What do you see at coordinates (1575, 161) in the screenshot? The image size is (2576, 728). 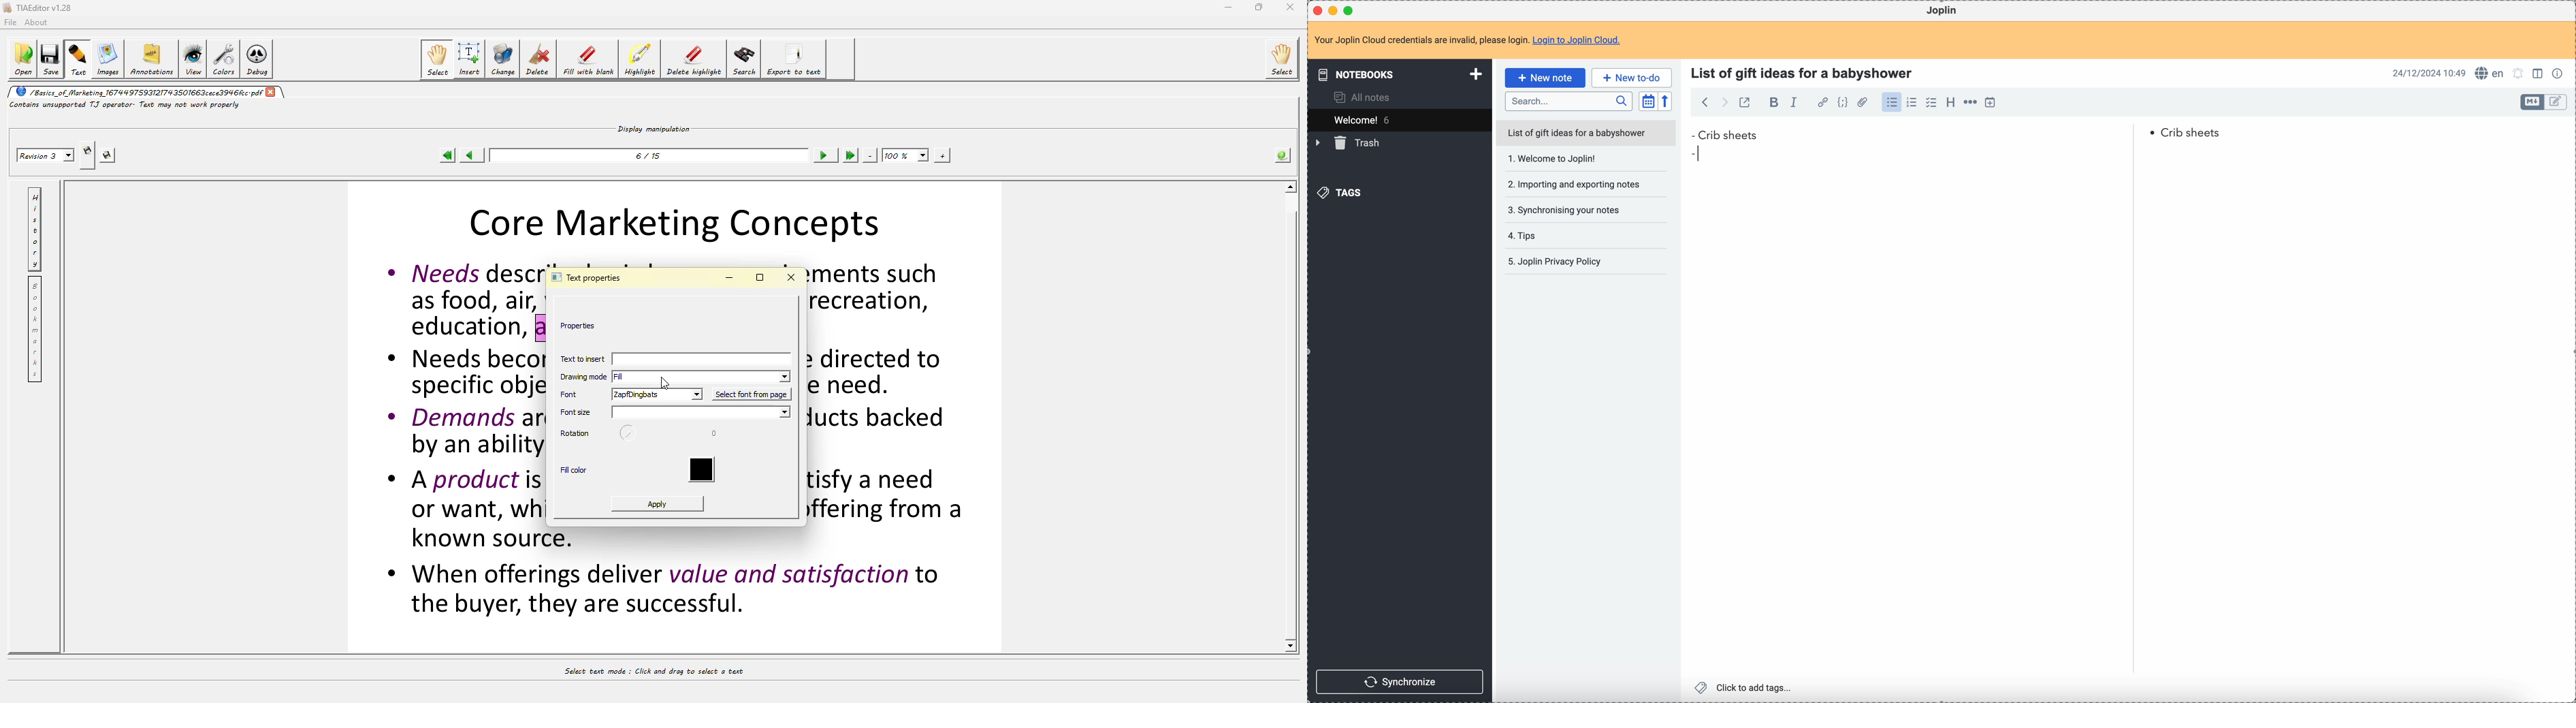 I see `Welcome to joplin` at bounding box center [1575, 161].